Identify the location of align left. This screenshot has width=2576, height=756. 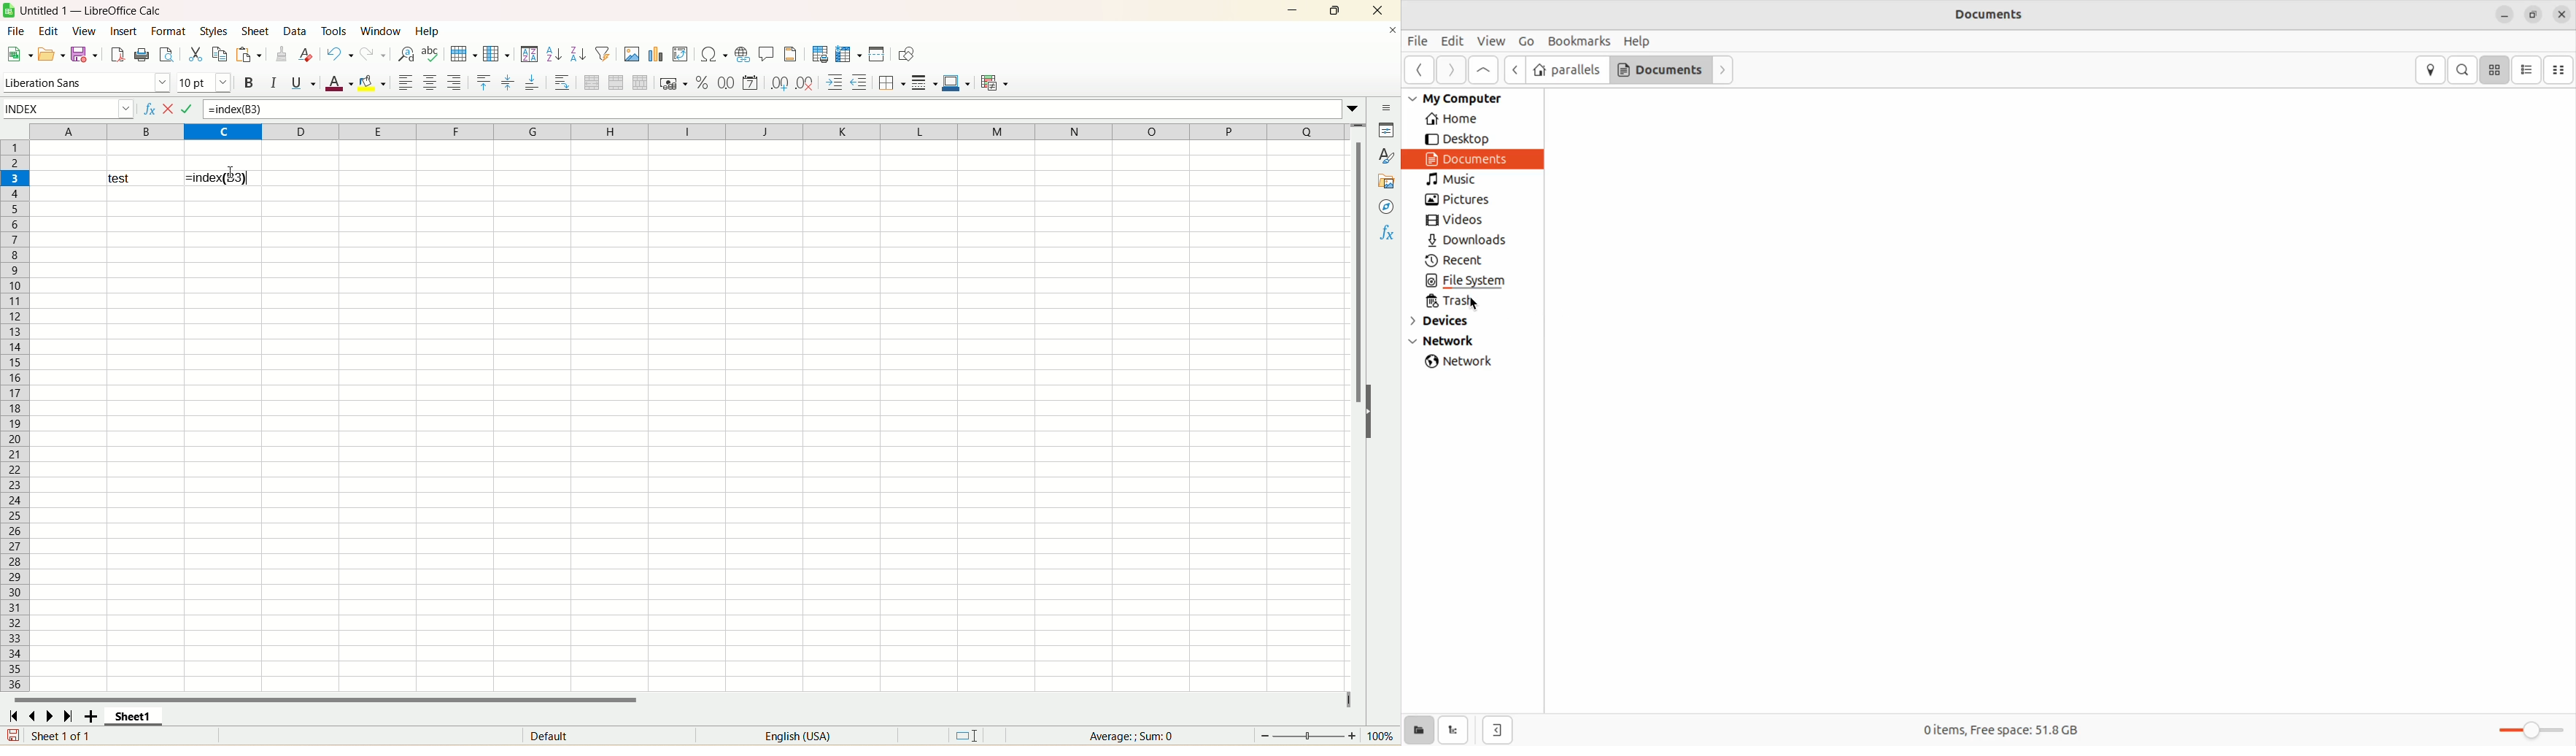
(455, 82).